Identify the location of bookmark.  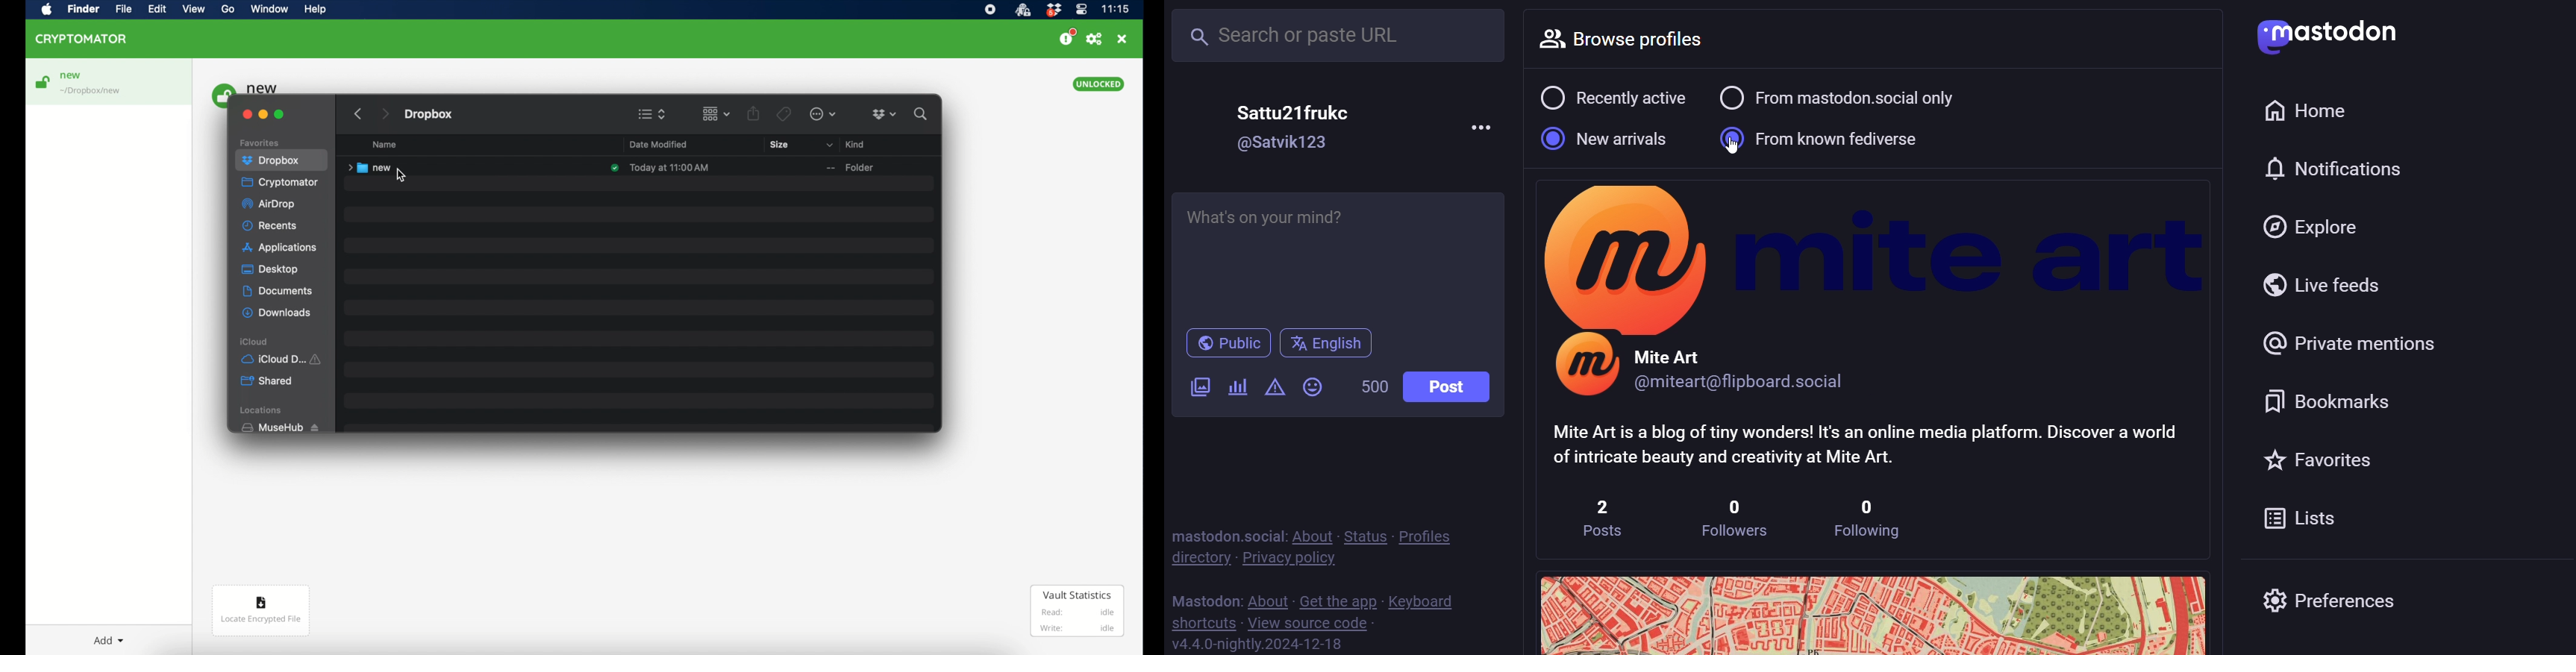
(2326, 399).